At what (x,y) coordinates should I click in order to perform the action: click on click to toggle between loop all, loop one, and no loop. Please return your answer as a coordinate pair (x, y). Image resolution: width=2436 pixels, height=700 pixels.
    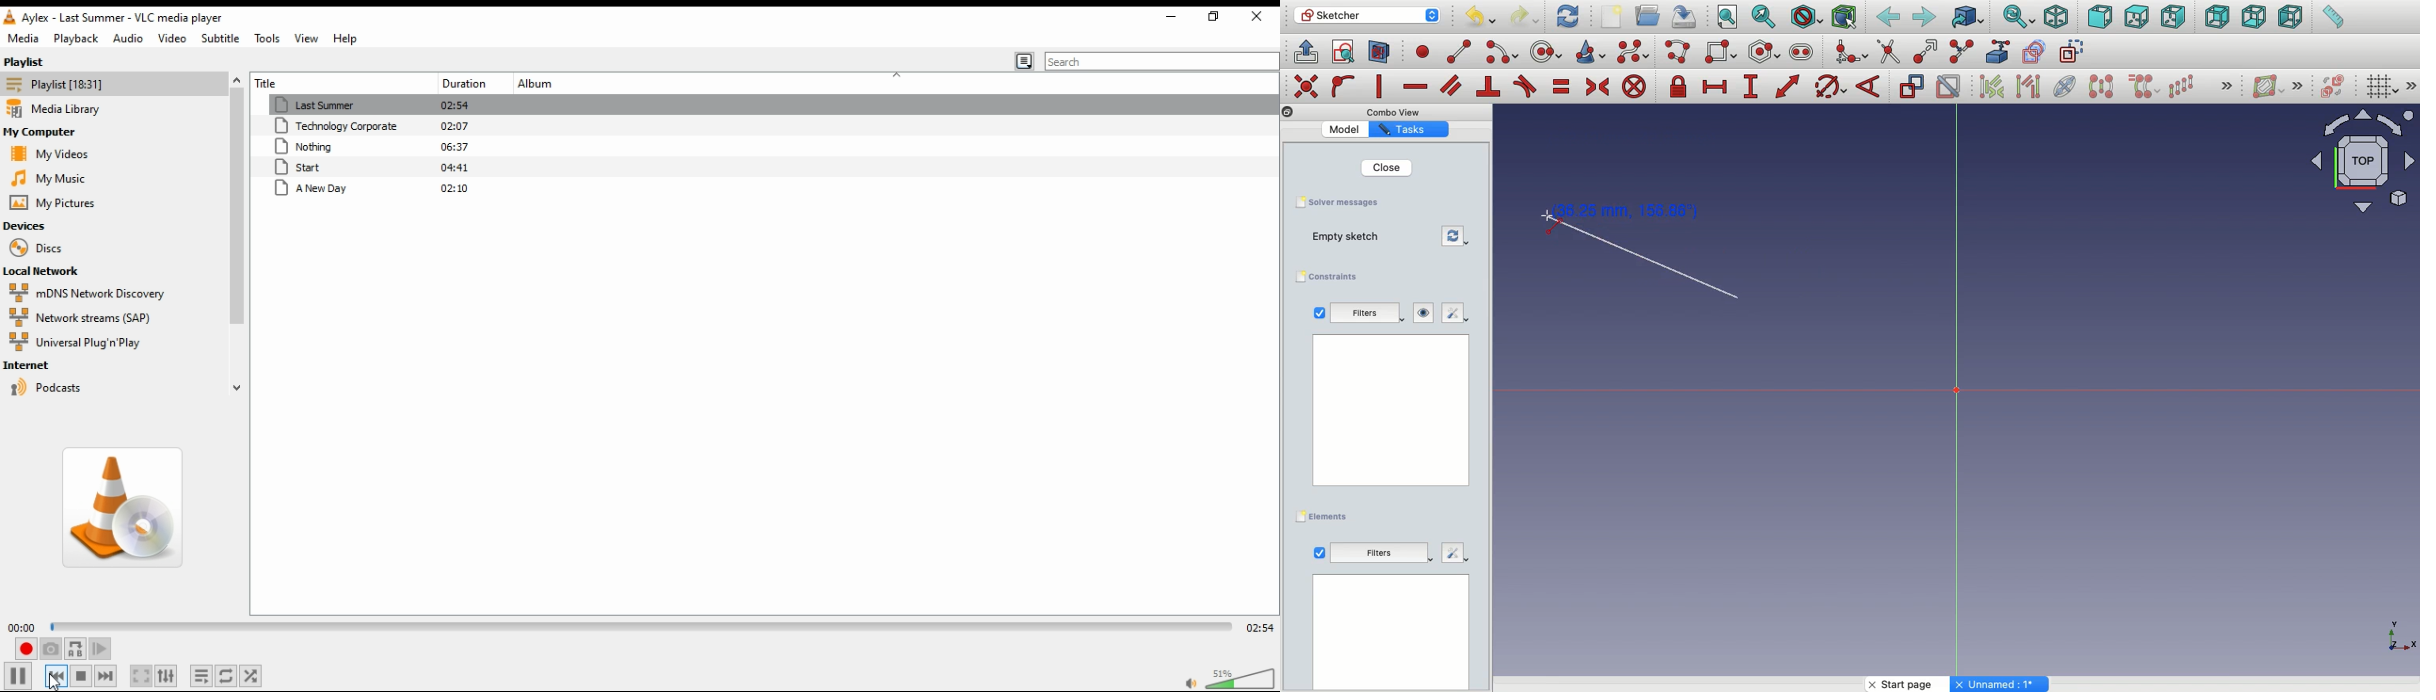
    Looking at the image, I should click on (225, 677).